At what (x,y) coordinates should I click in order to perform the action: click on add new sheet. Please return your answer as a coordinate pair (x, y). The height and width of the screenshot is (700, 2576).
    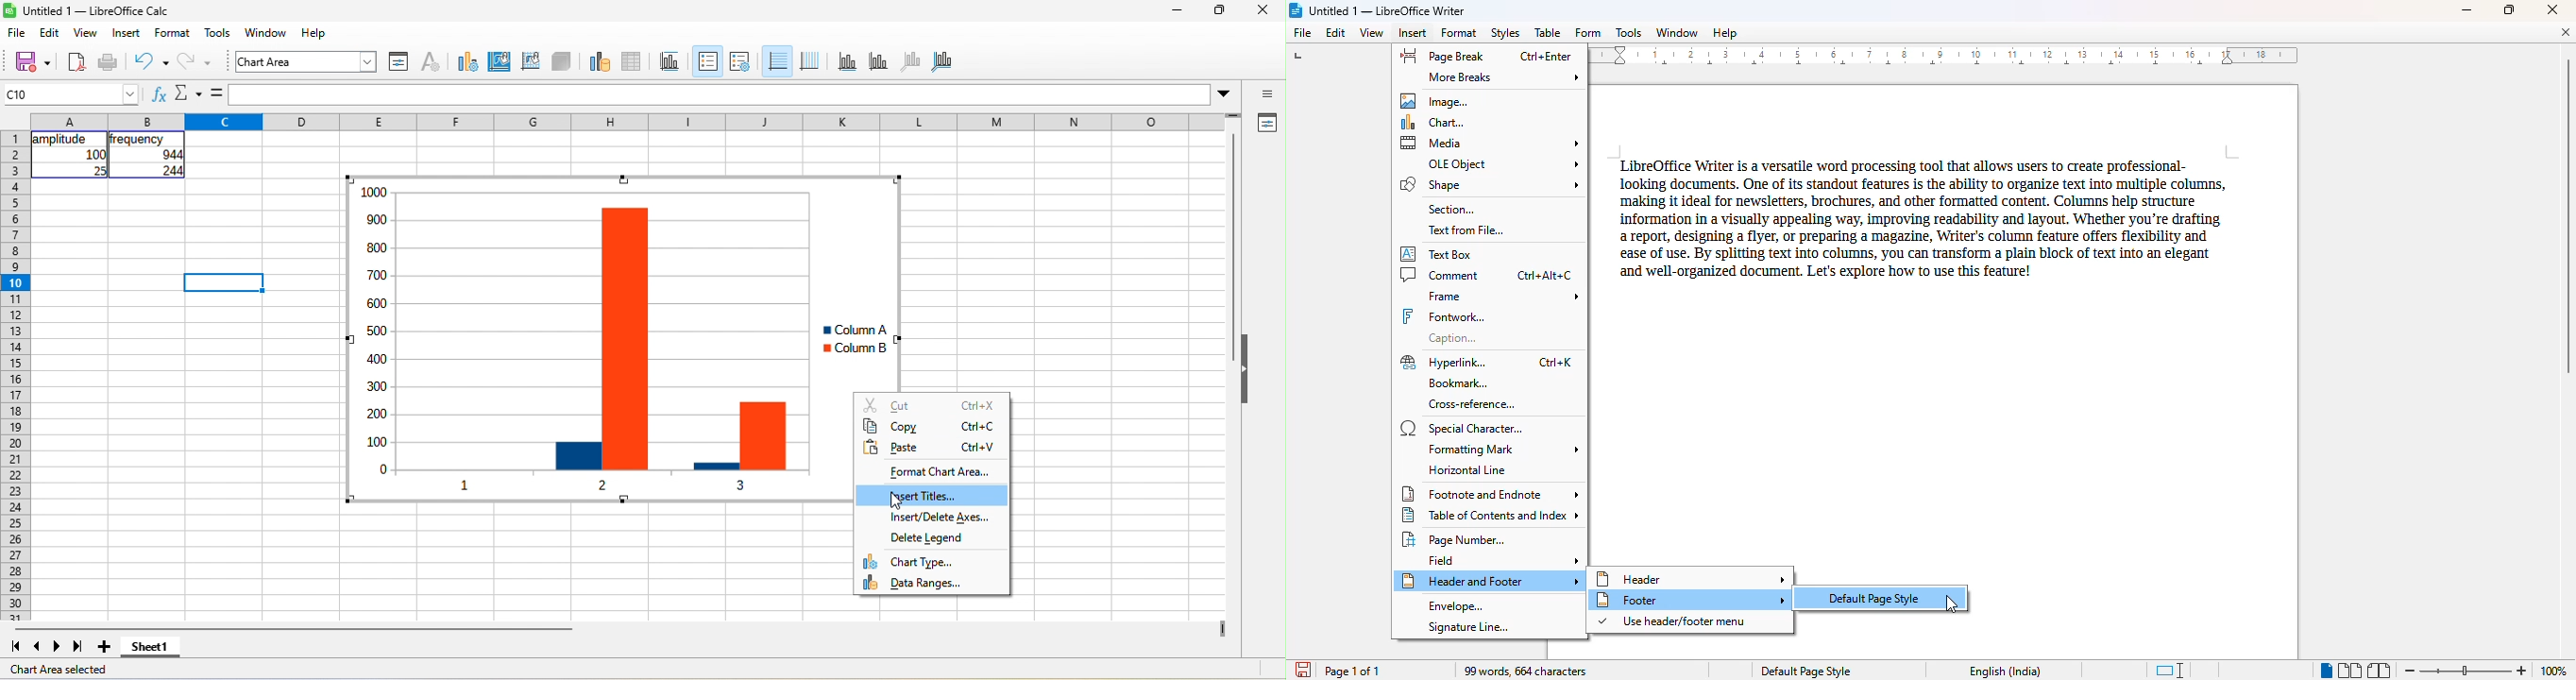
    Looking at the image, I should click on (104, 647).